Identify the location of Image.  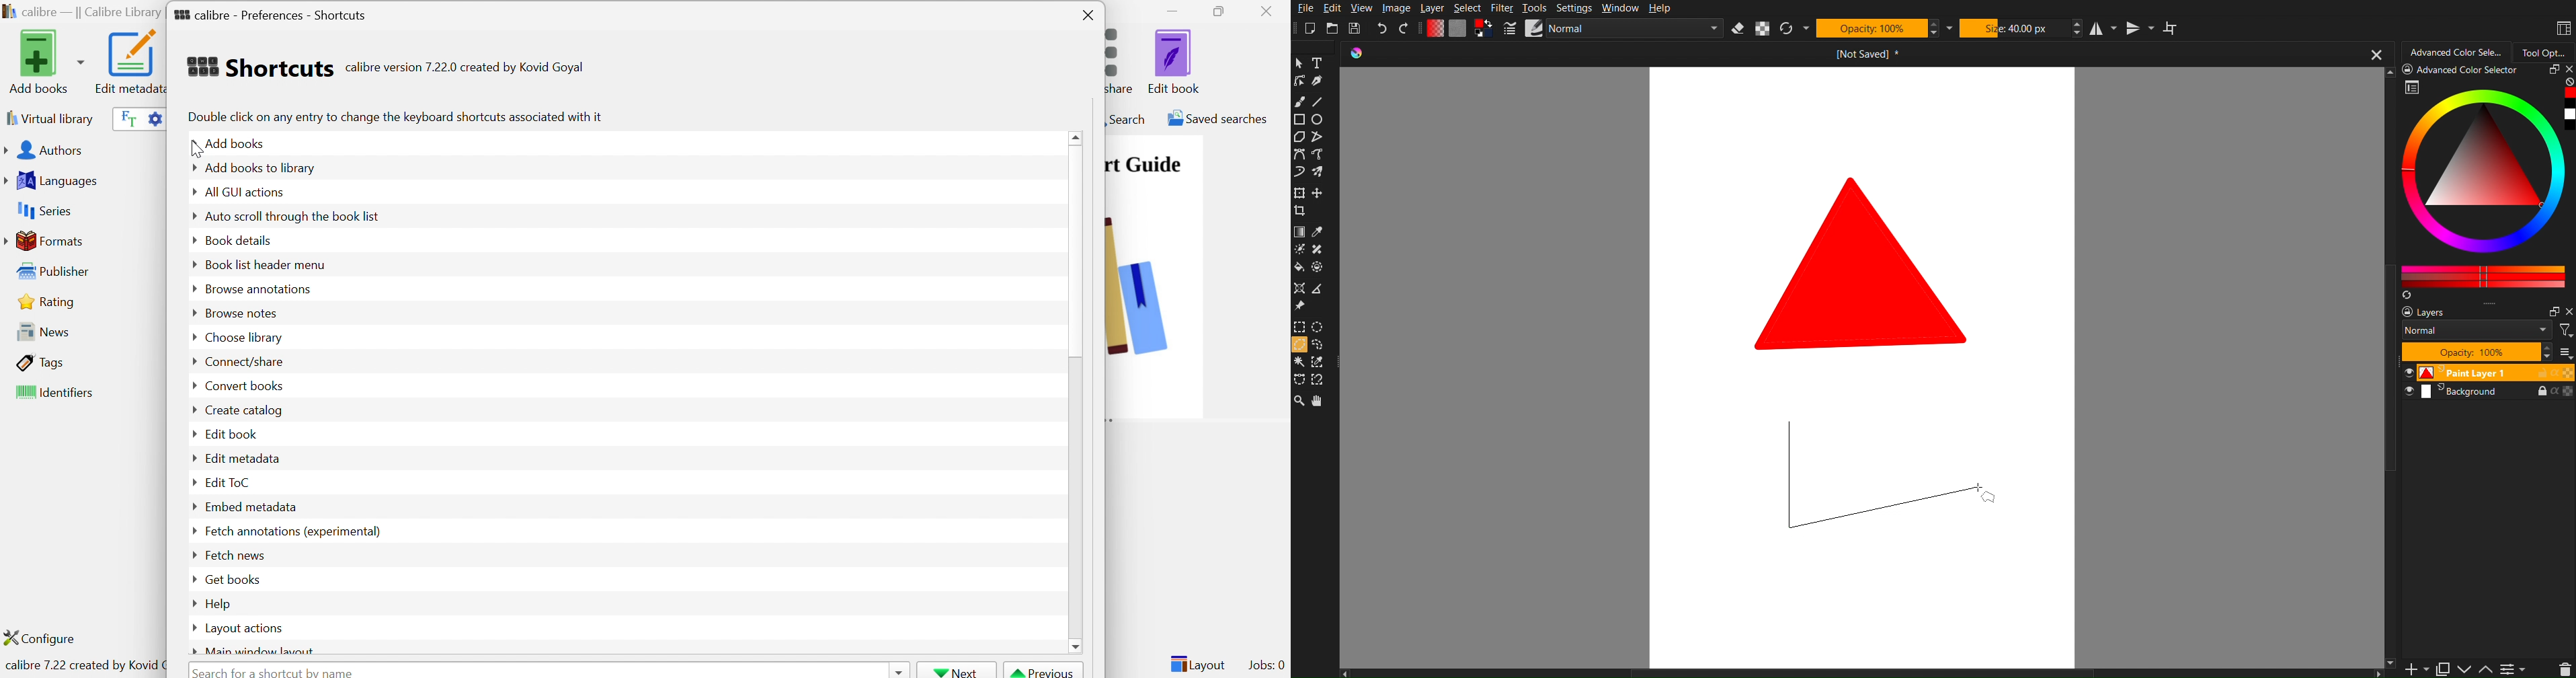
(1138, 282).